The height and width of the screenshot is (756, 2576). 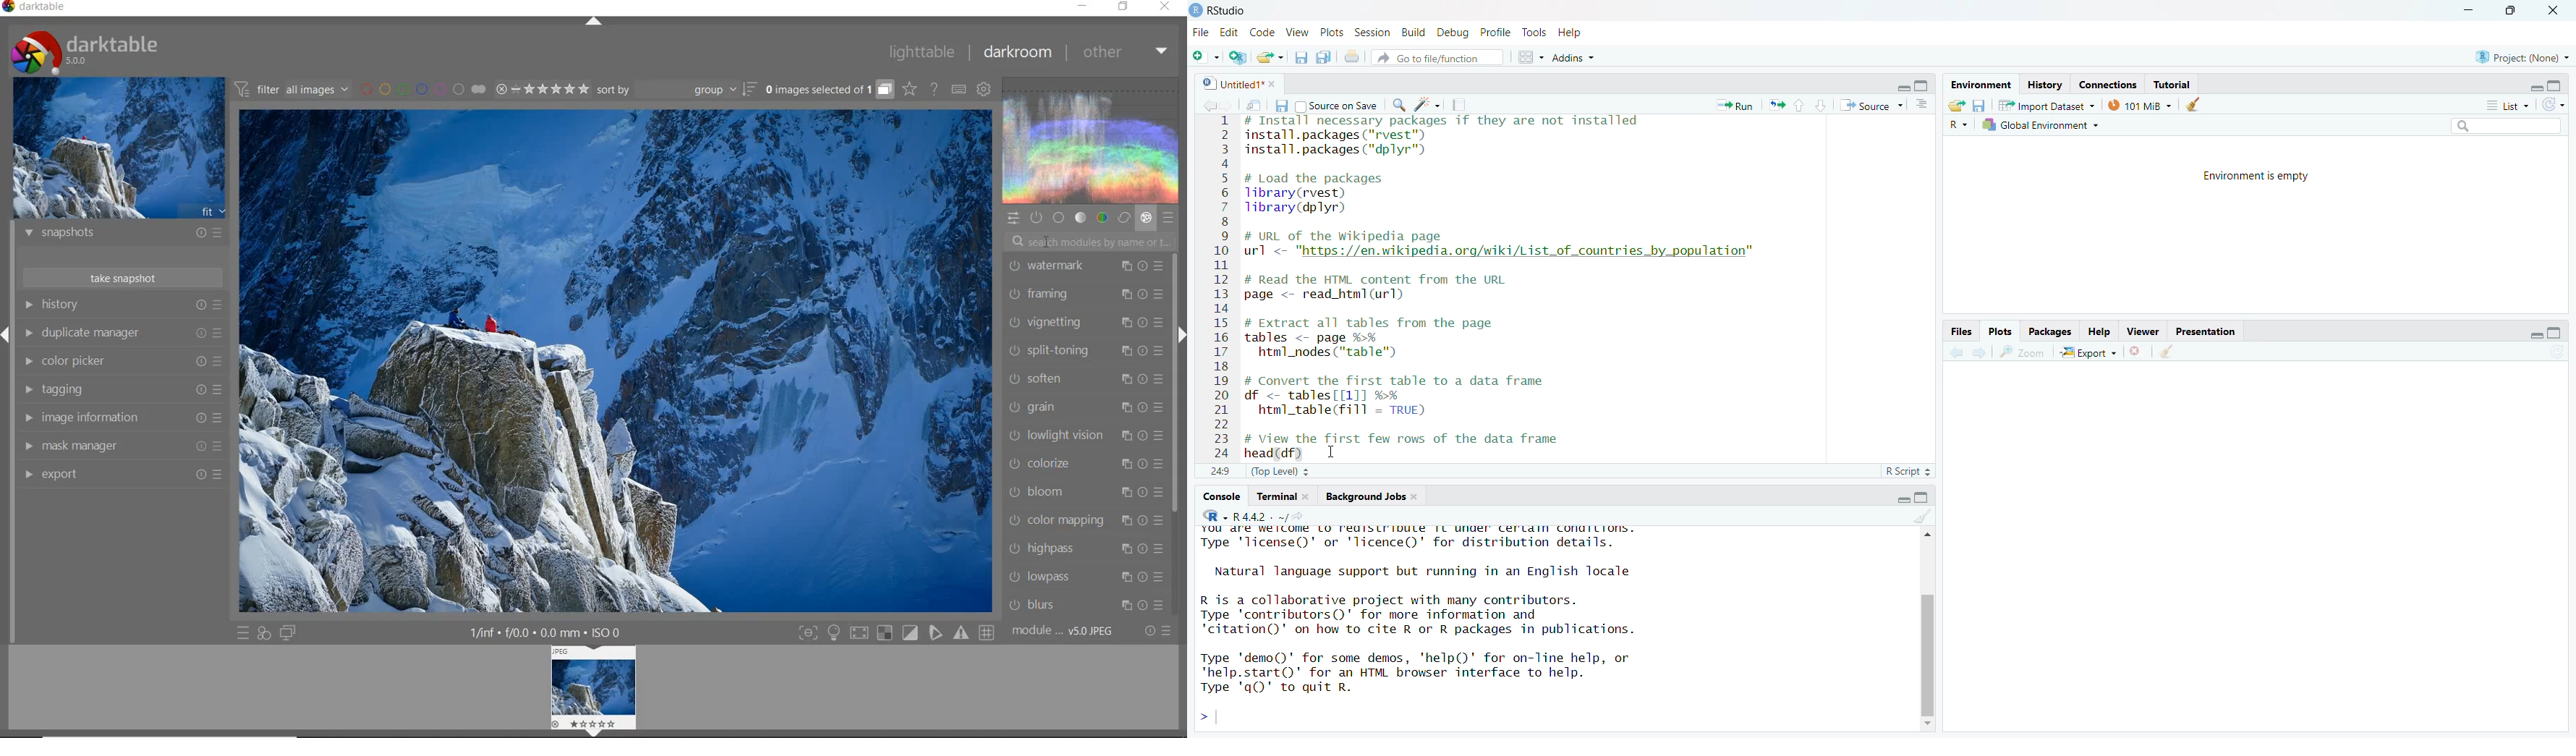 What do you see at coordinates (616, 362) in the screenshot?
I see `selected image` at bounding box center [616, 362].